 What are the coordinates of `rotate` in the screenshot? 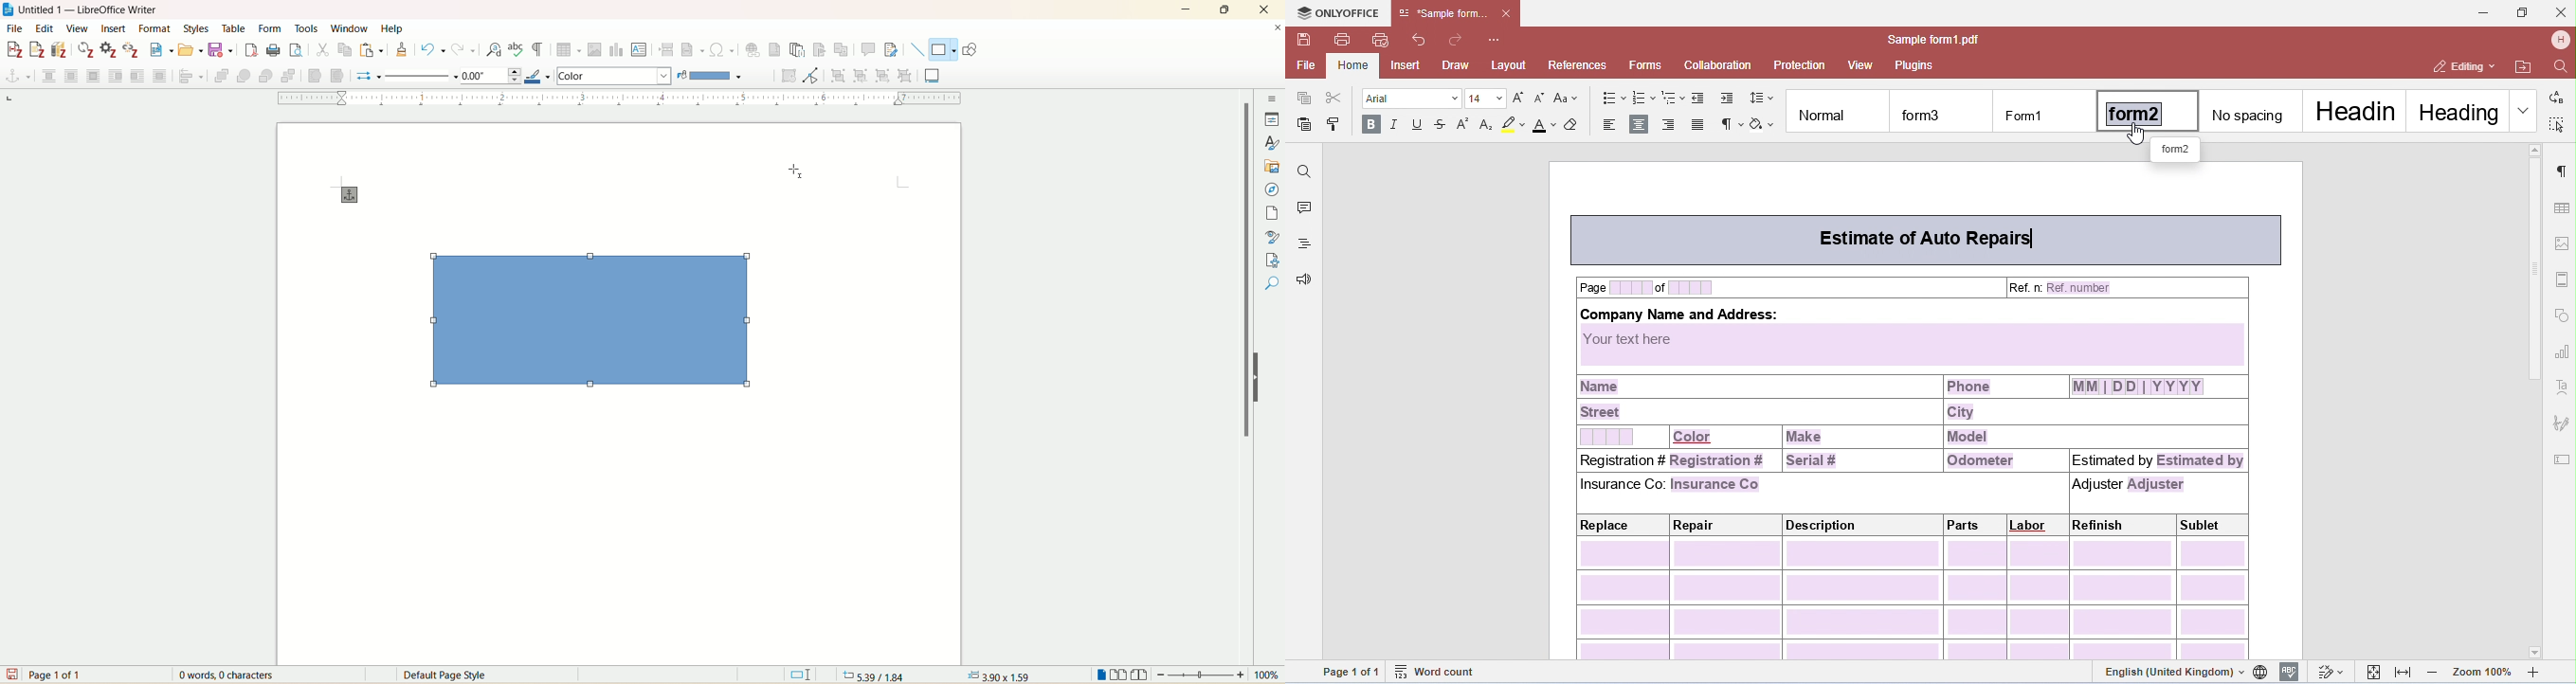 It's located at (791, 76).